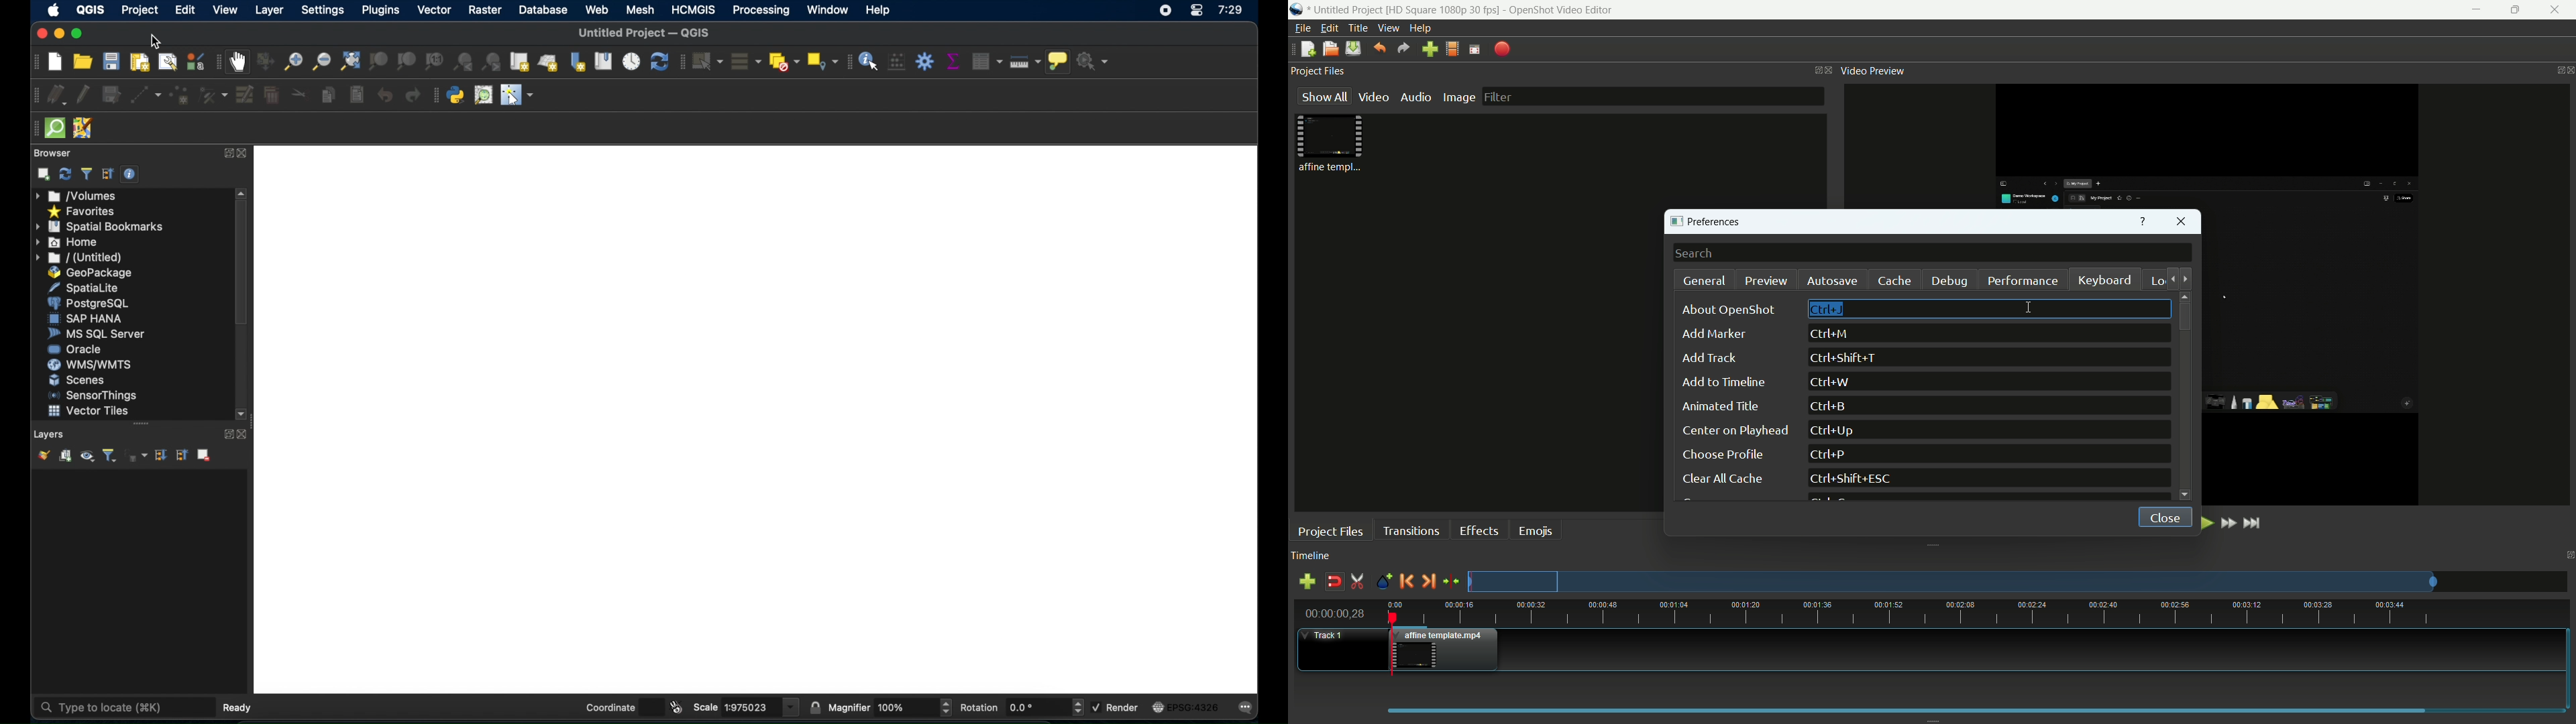 Image resolution: width=2576 pixels, height=728 pixels. Describe the element at coordinates (907, 707) in the screenshot. I see `magnifier value` at that location.